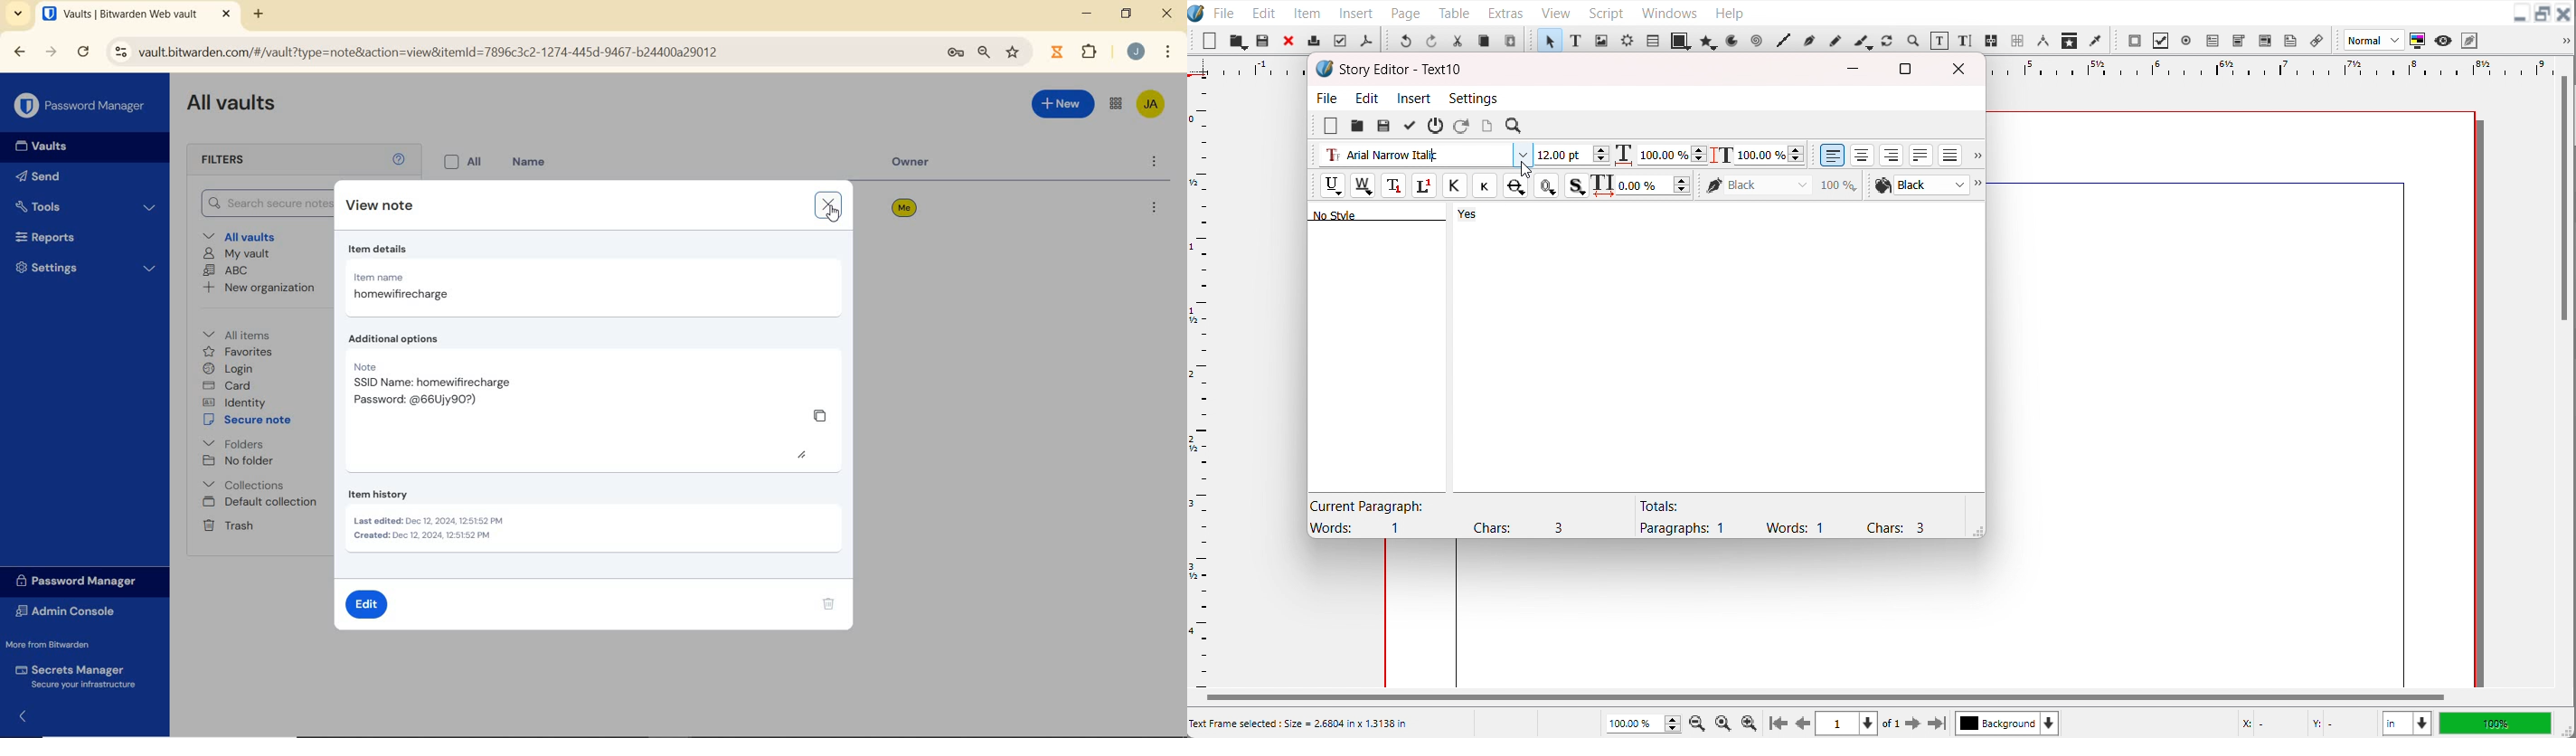 This screenshot has height=756, width=2576. What do you see at coordinates (2265, 67) in the screenshot?
I see `Horizontal scale` at bounding box center [2265, 67].